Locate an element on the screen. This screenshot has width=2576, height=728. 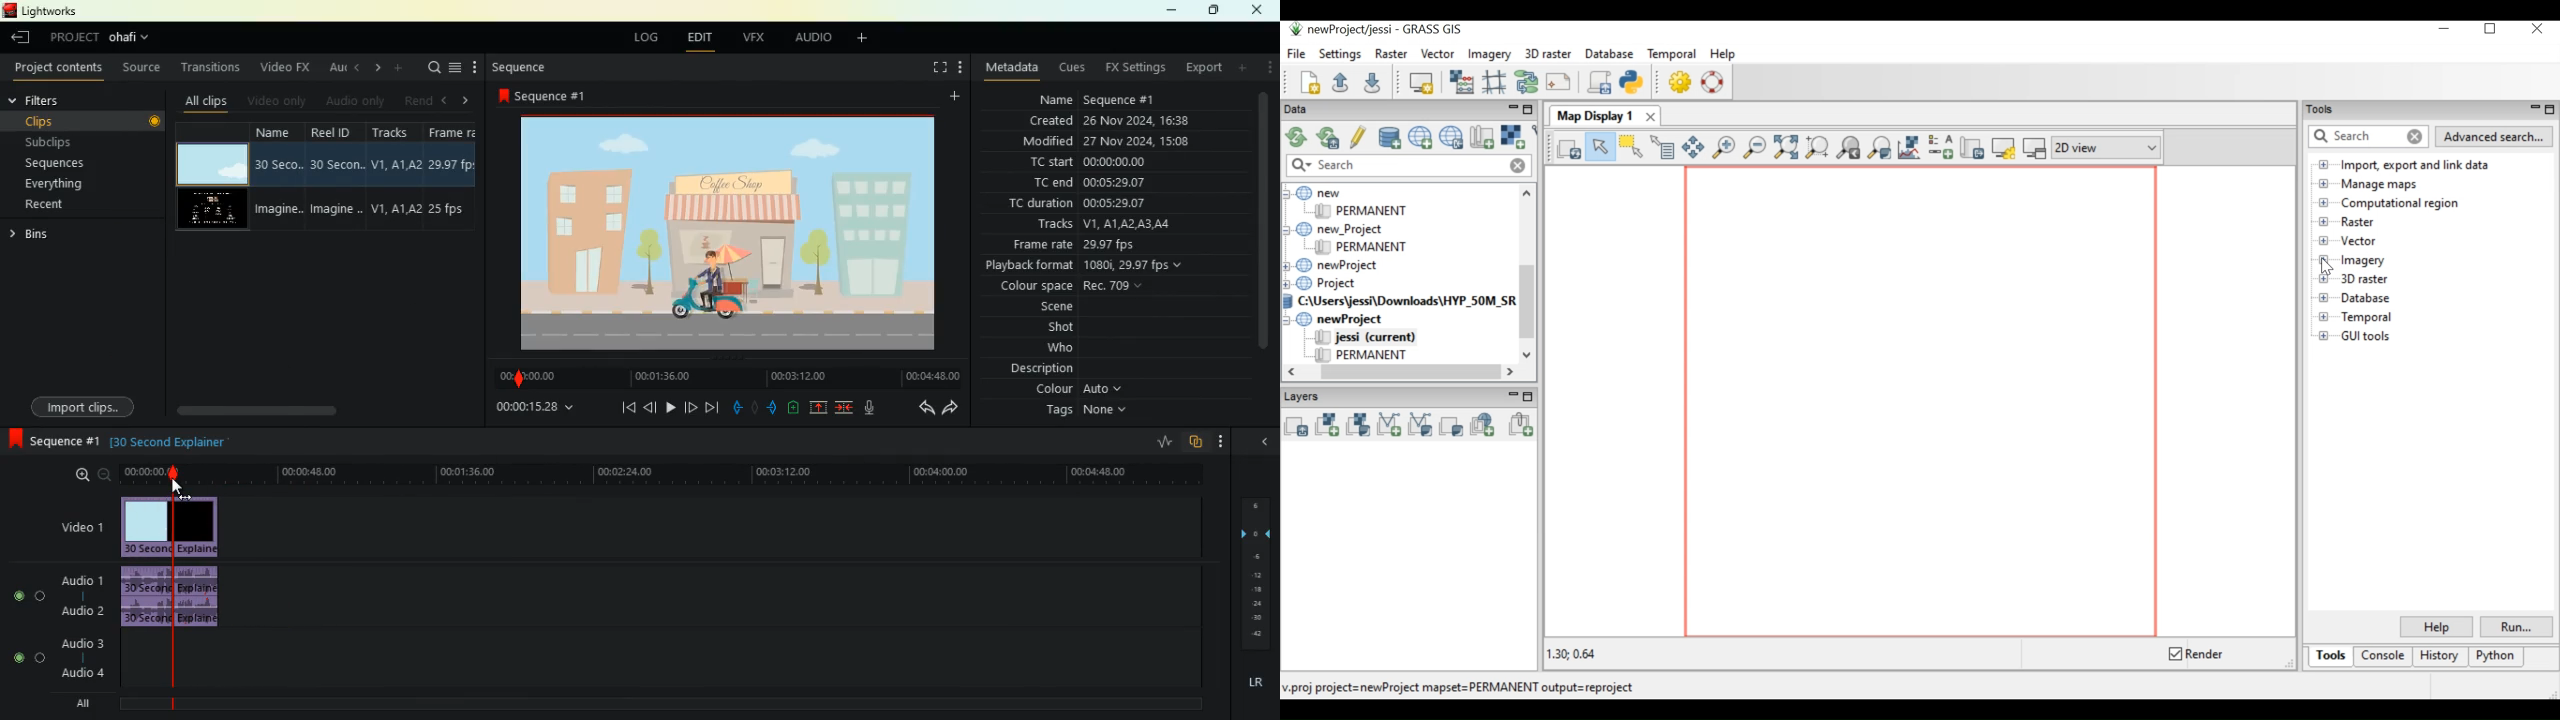
video 1 is located at coordinates (81, 525).